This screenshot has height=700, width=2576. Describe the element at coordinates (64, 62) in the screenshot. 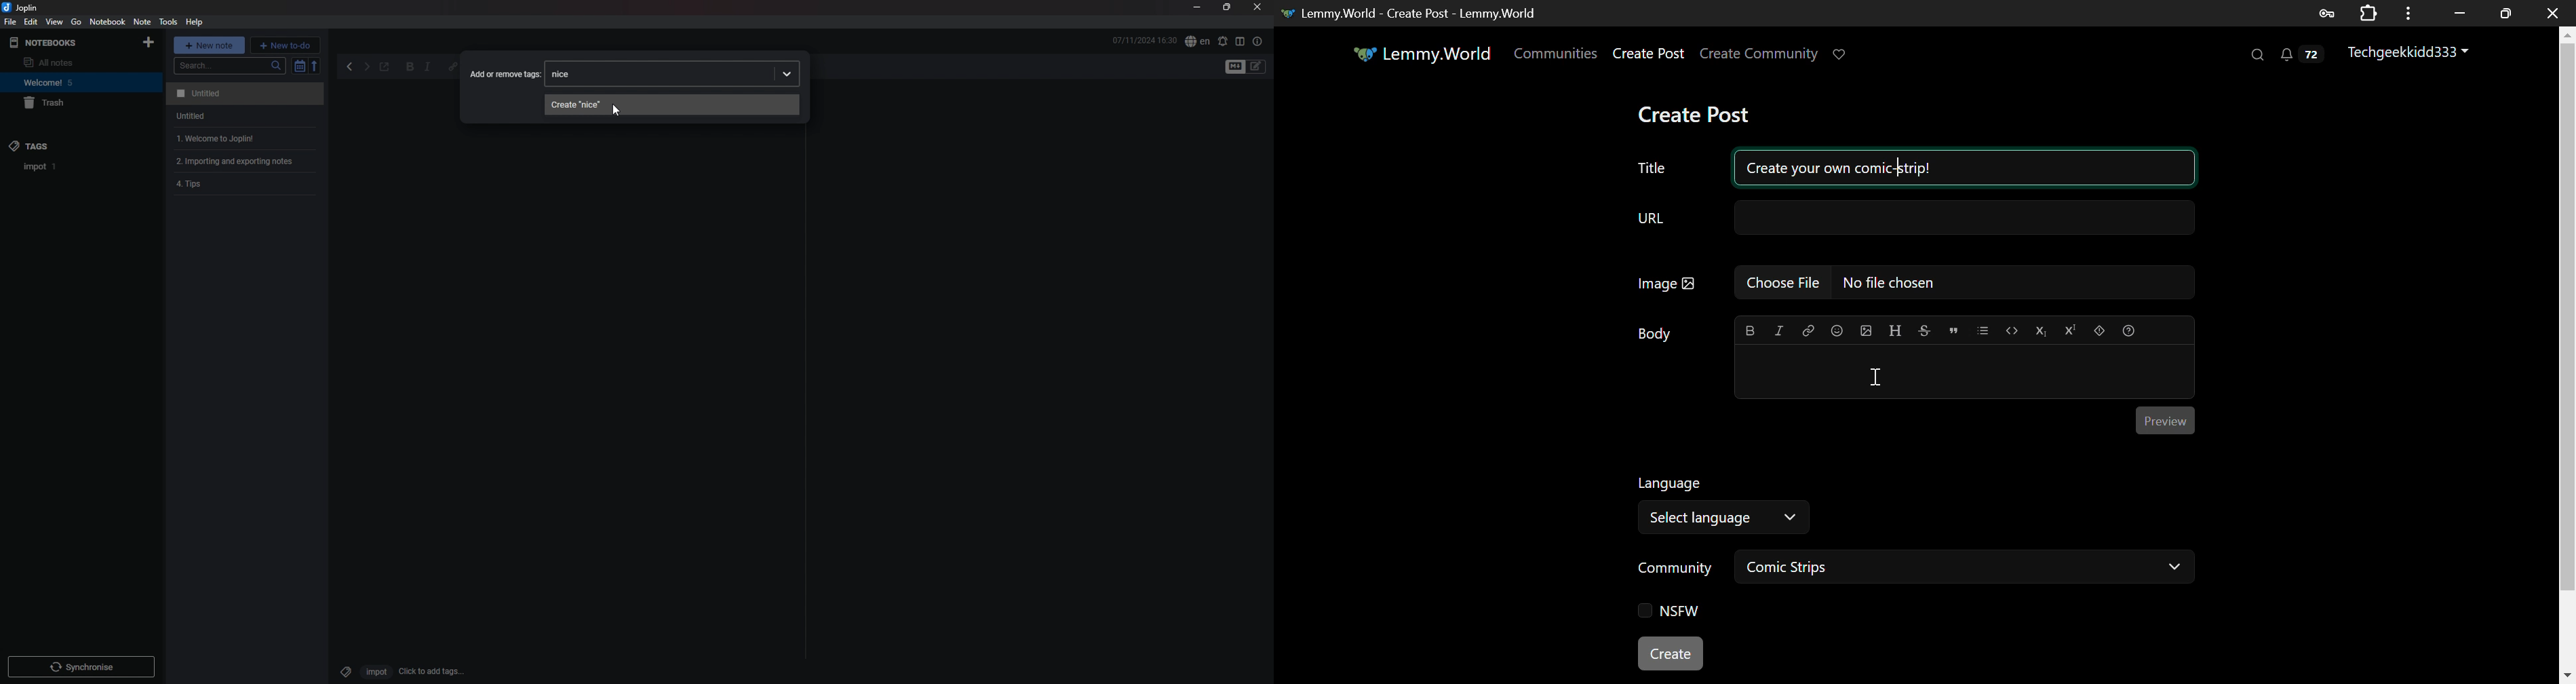

I see `all notes` at that location.